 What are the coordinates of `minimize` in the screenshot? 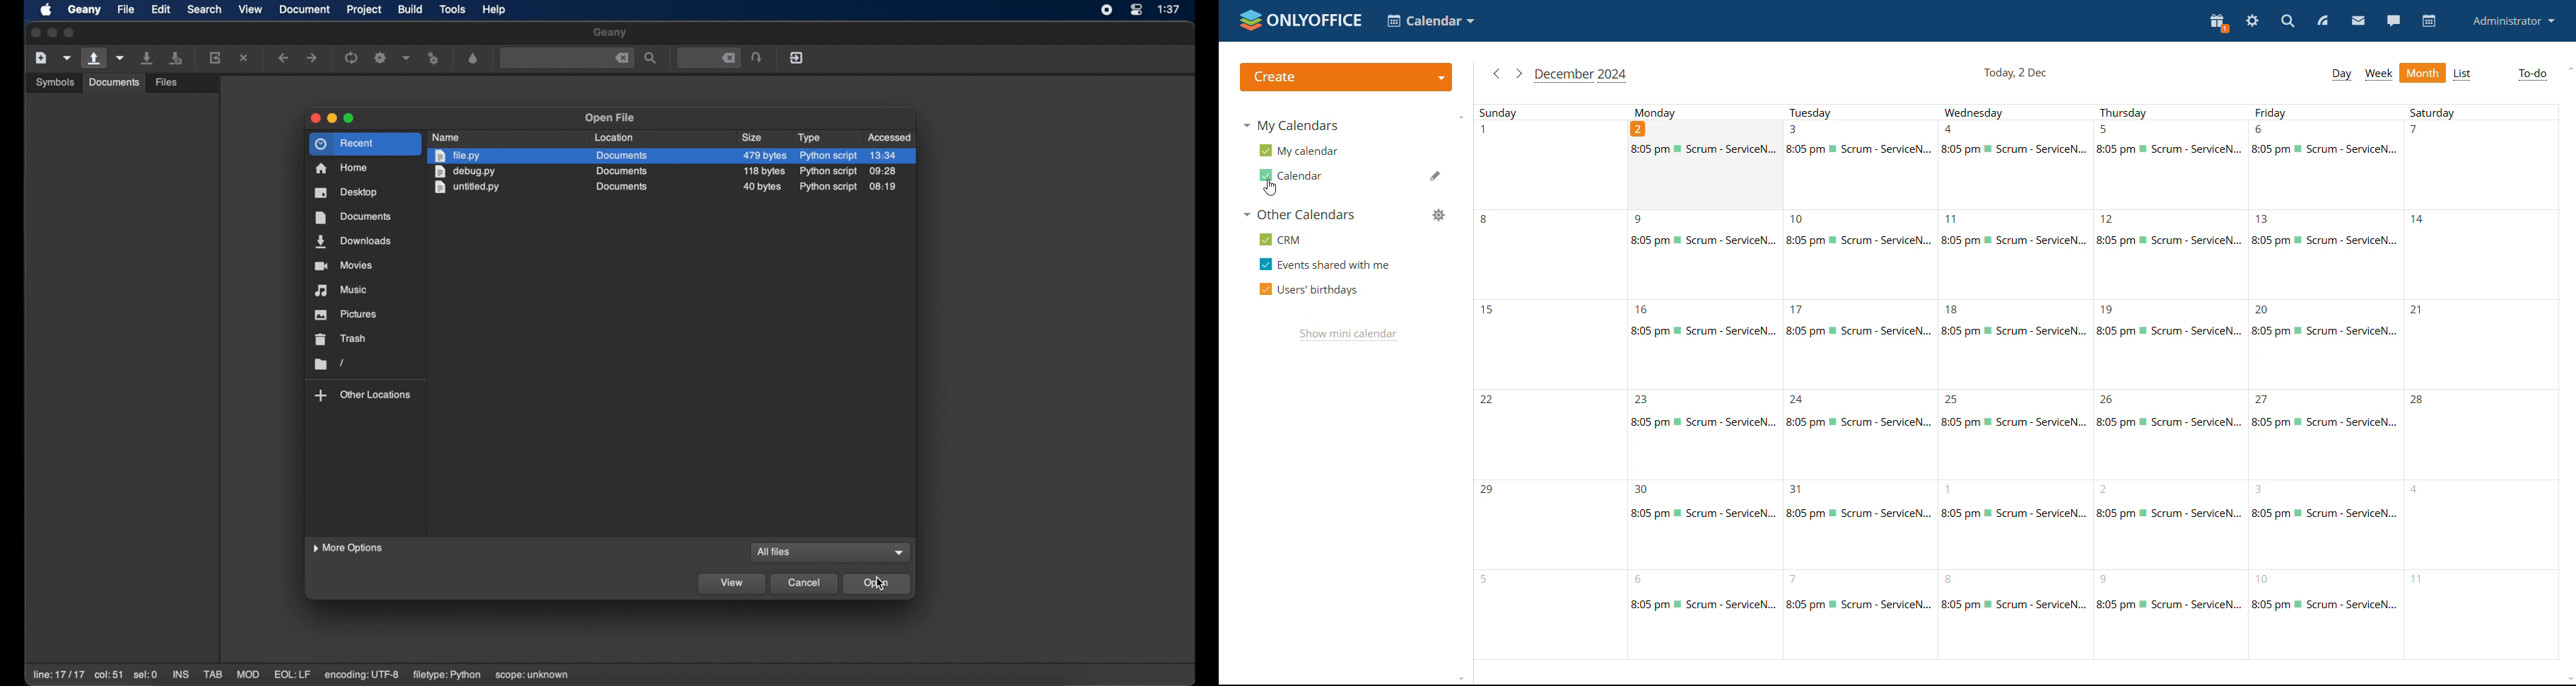 It's located at (332, 118).